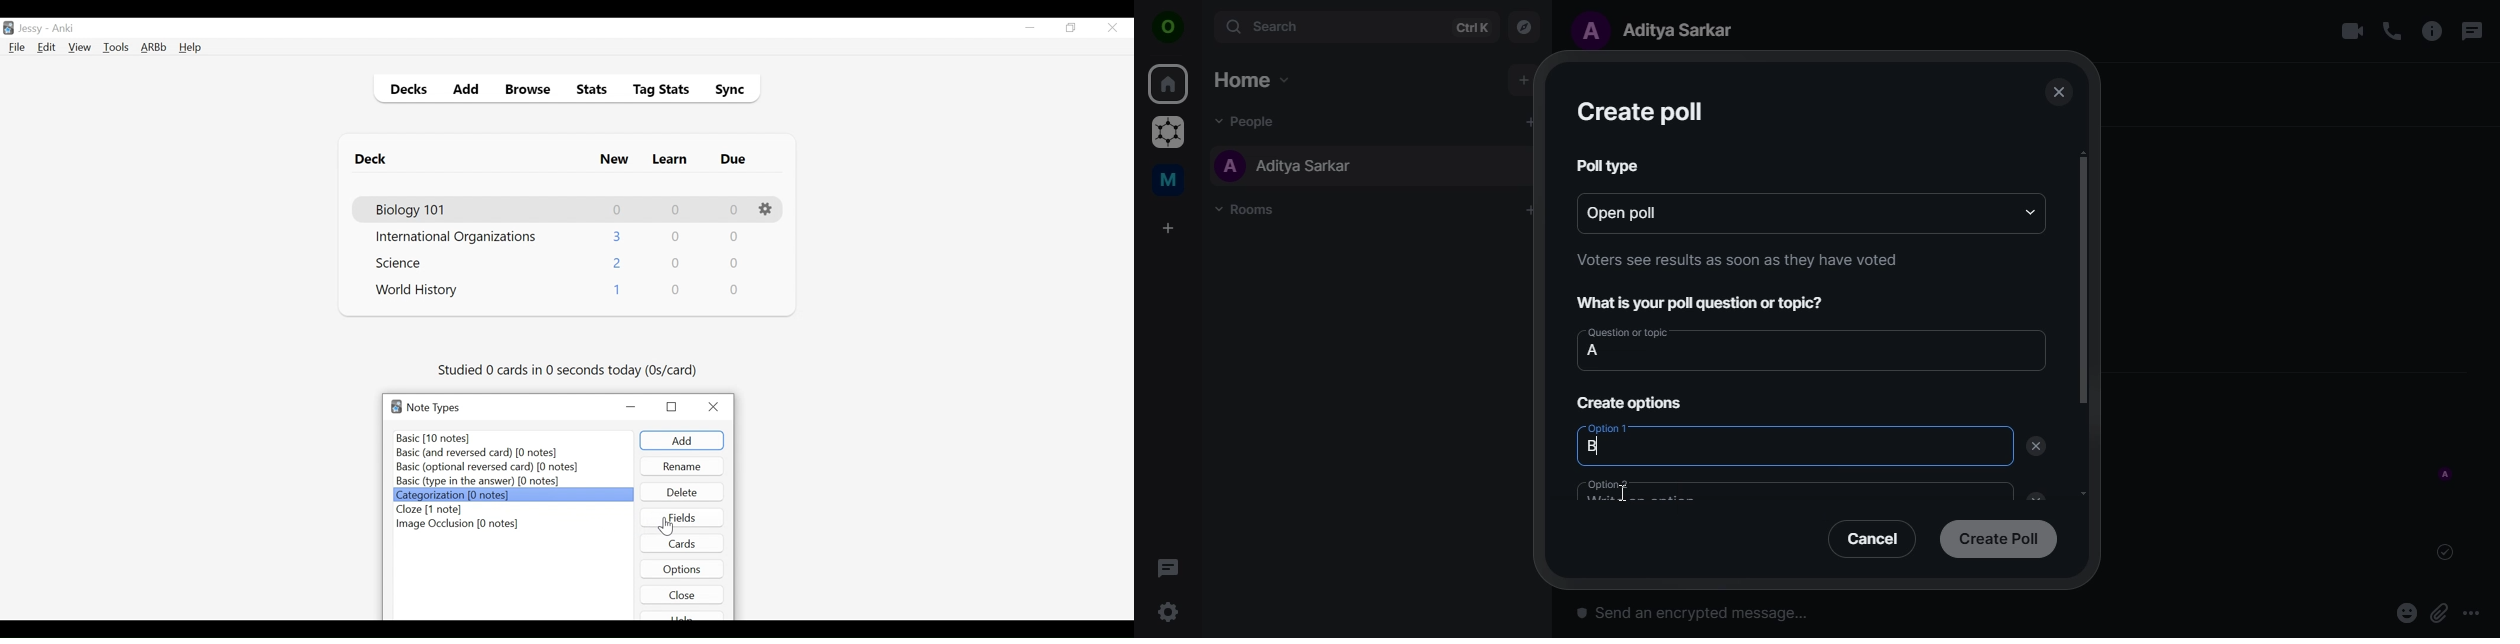 The width and height of the screenshot is (2520, 644). Describe the element at coordinates (1647, 211) in the screenshot. I see `open poll` at that location.